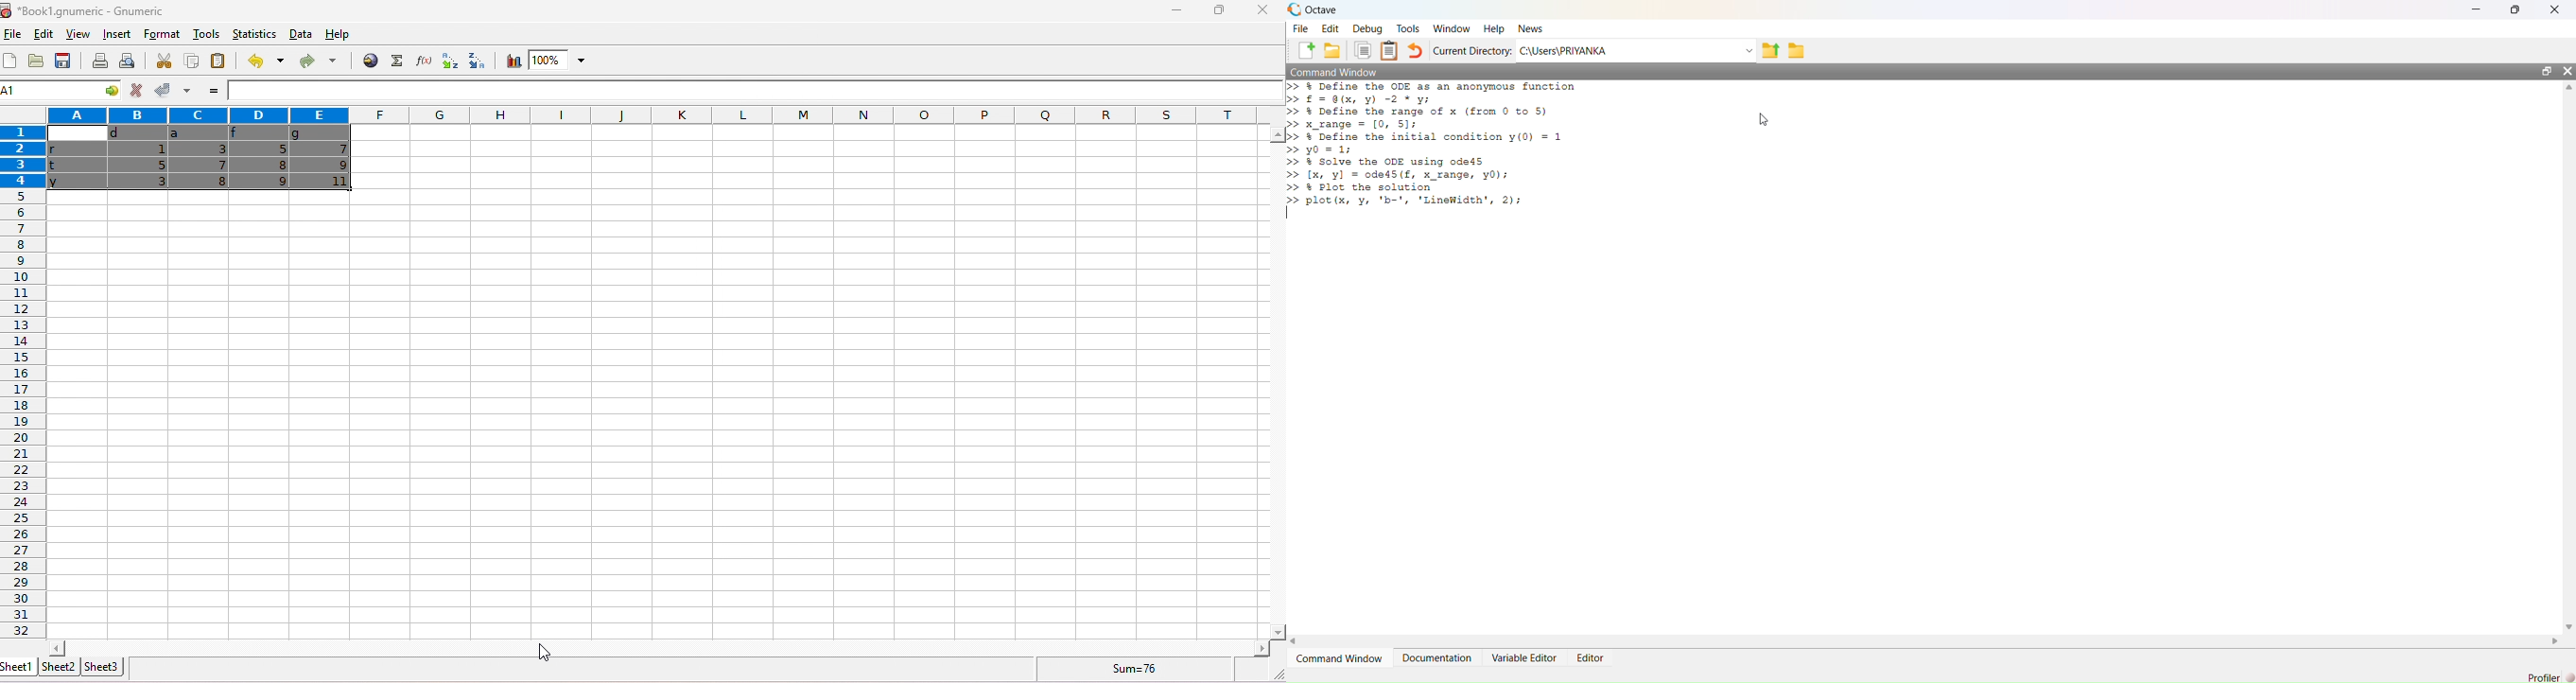 The height and width of the screenshot is (700, 2576). I want to click on function wizard, so click(421, 61).